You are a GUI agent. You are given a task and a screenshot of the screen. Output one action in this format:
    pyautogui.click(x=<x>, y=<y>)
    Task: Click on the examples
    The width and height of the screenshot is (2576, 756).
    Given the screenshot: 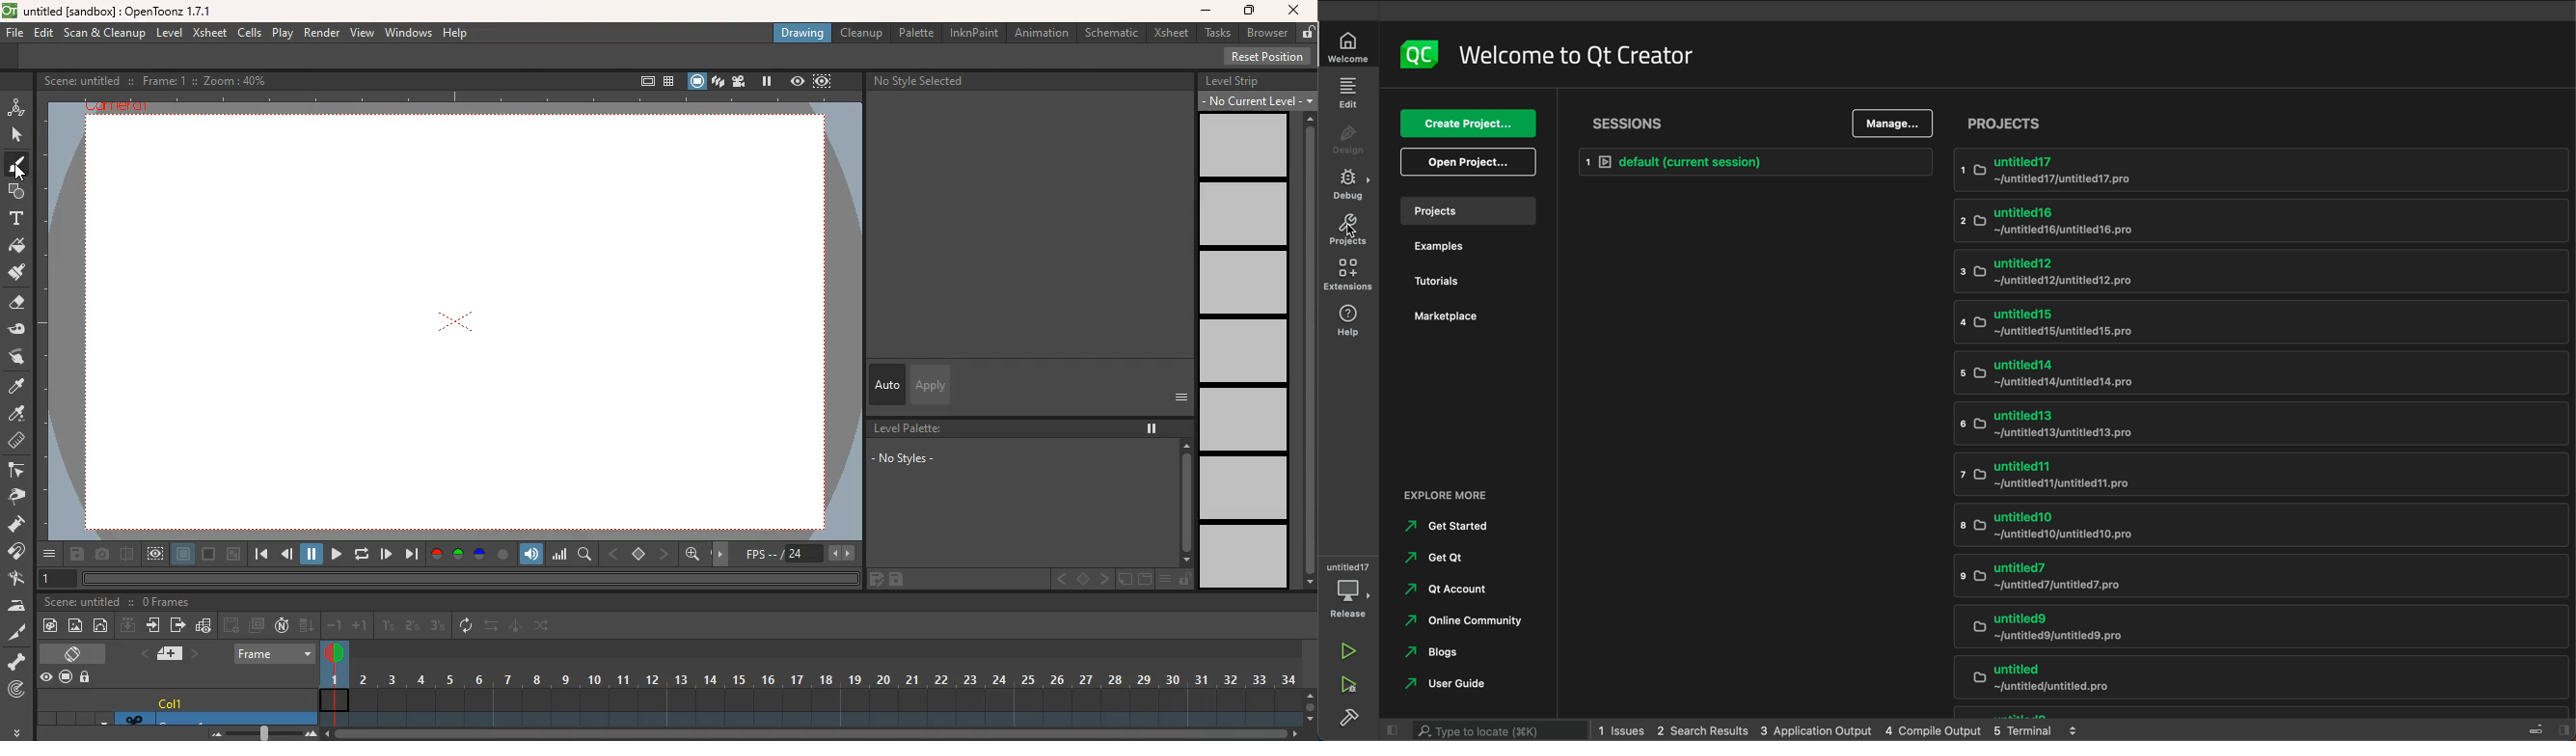 What is the action you would take?
    pyautogui.click(x=1467, y=247)
    